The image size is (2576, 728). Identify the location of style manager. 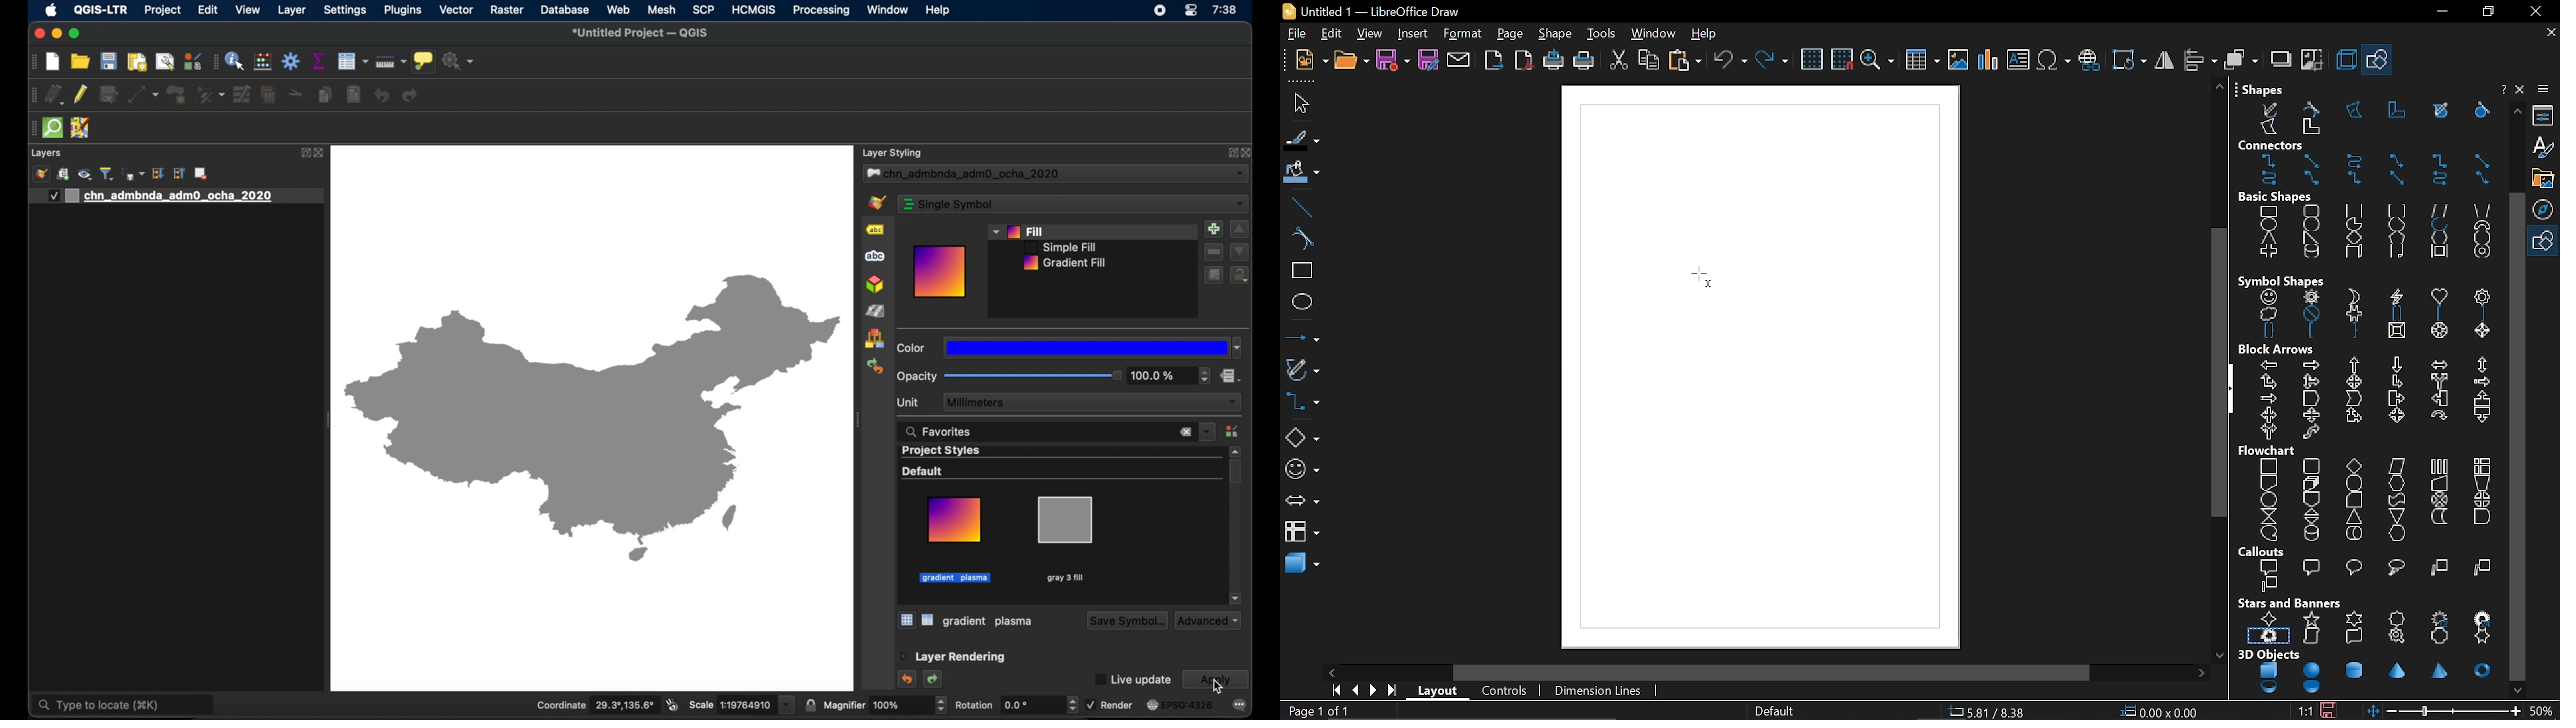
(193, 61).